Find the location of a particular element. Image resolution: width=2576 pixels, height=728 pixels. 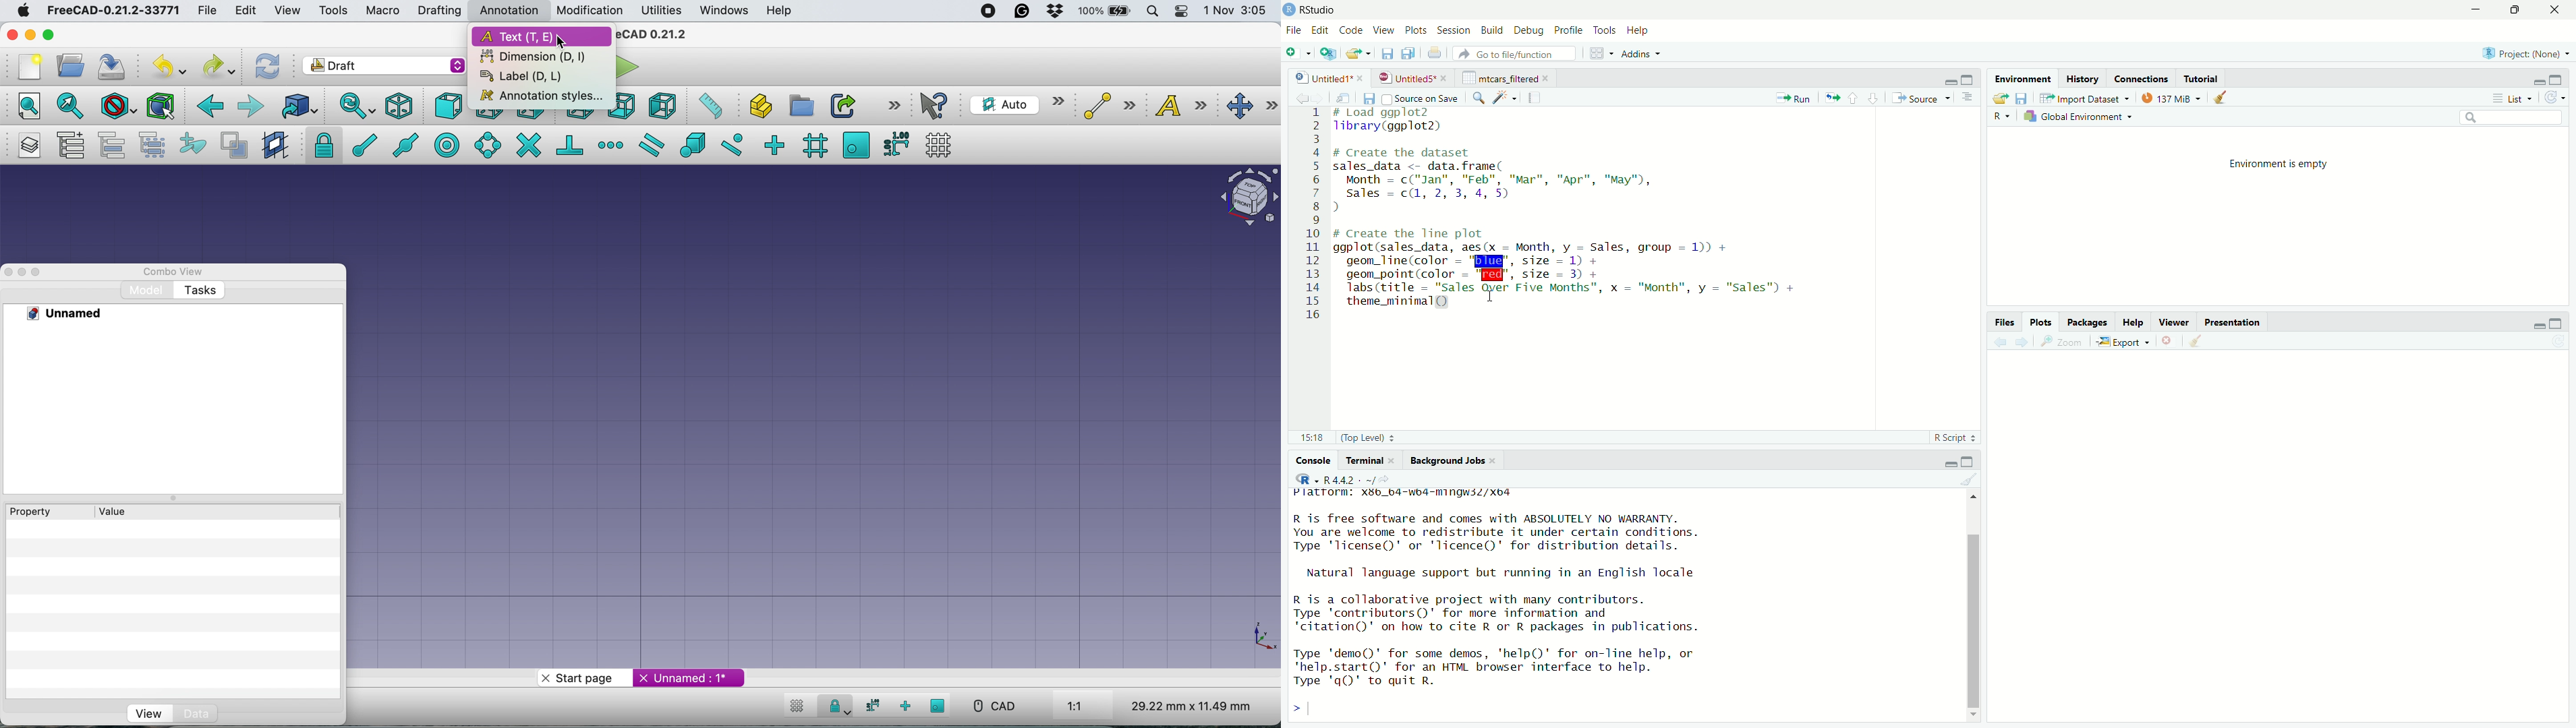

maximize is located at coordinates (2555, 324).